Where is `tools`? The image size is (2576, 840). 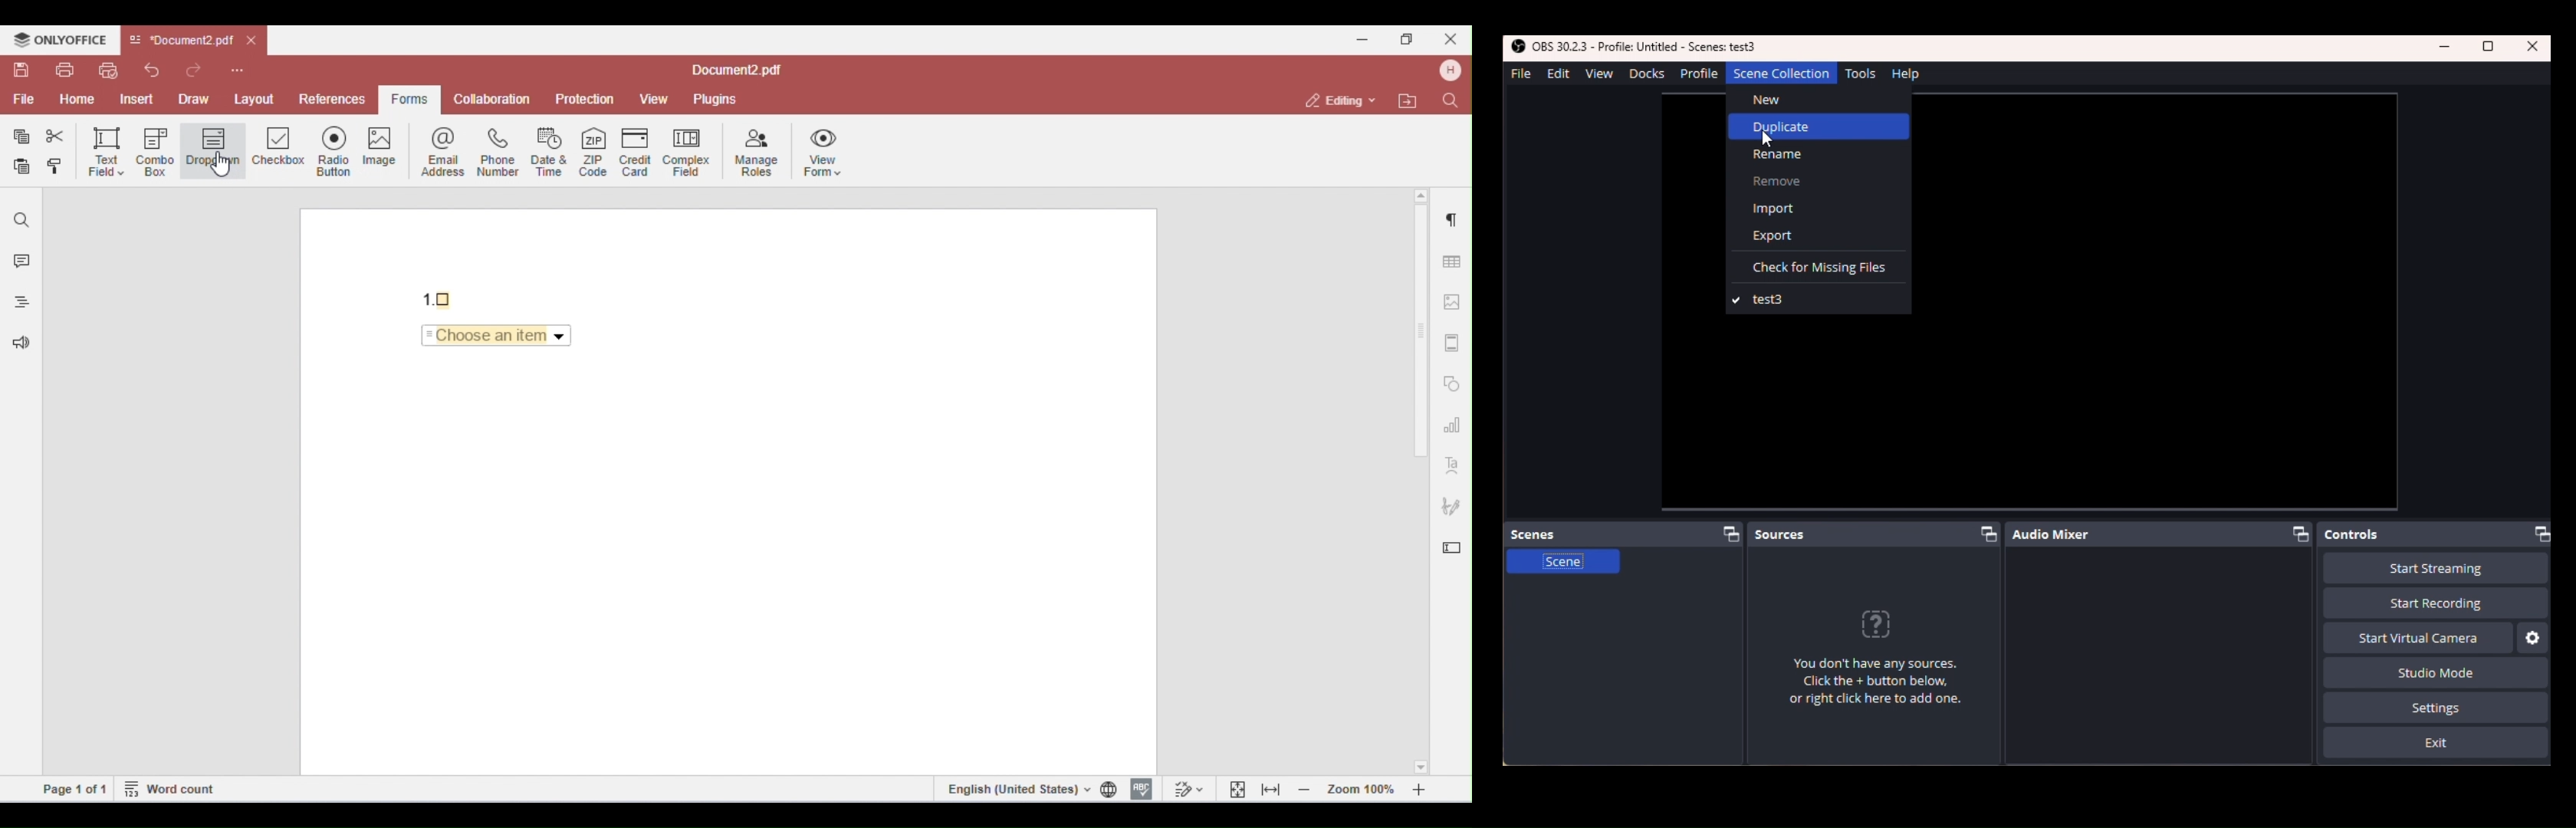
tools is located at coordinates (1865, 74).